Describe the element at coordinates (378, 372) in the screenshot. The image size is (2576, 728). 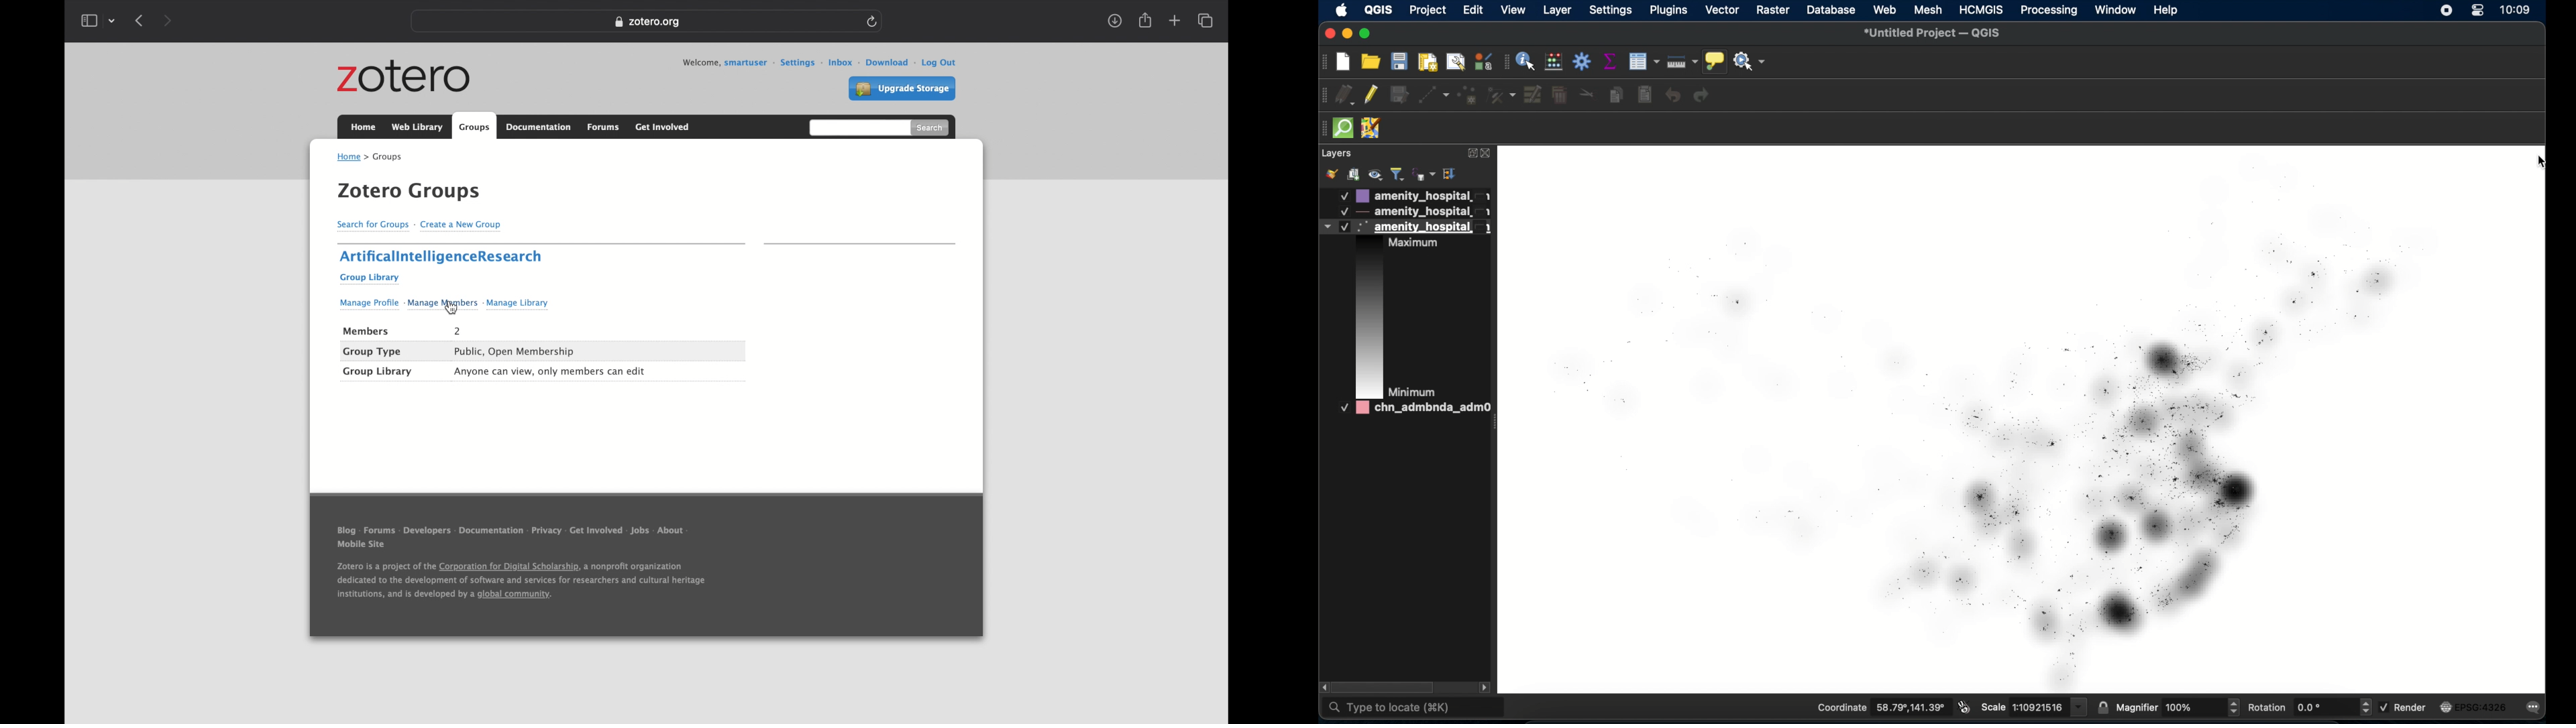
I see `group library` at that location.